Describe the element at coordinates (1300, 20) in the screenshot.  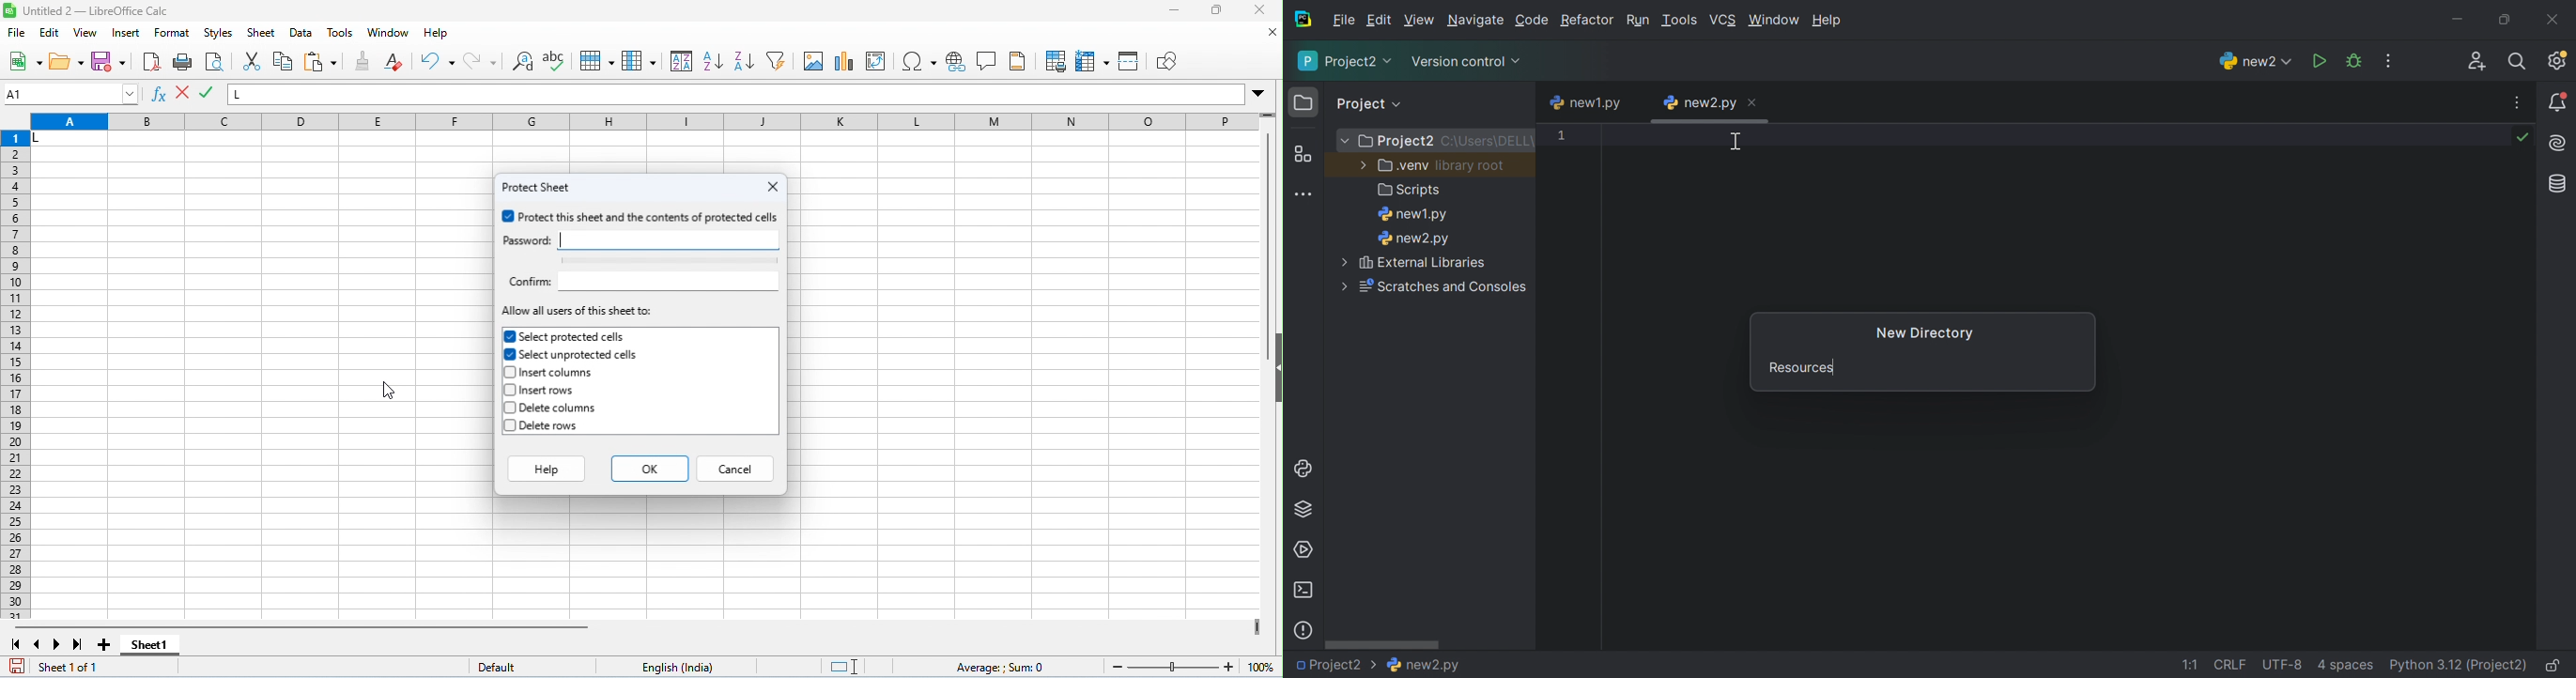
I see `PyCharm icon` at that location.